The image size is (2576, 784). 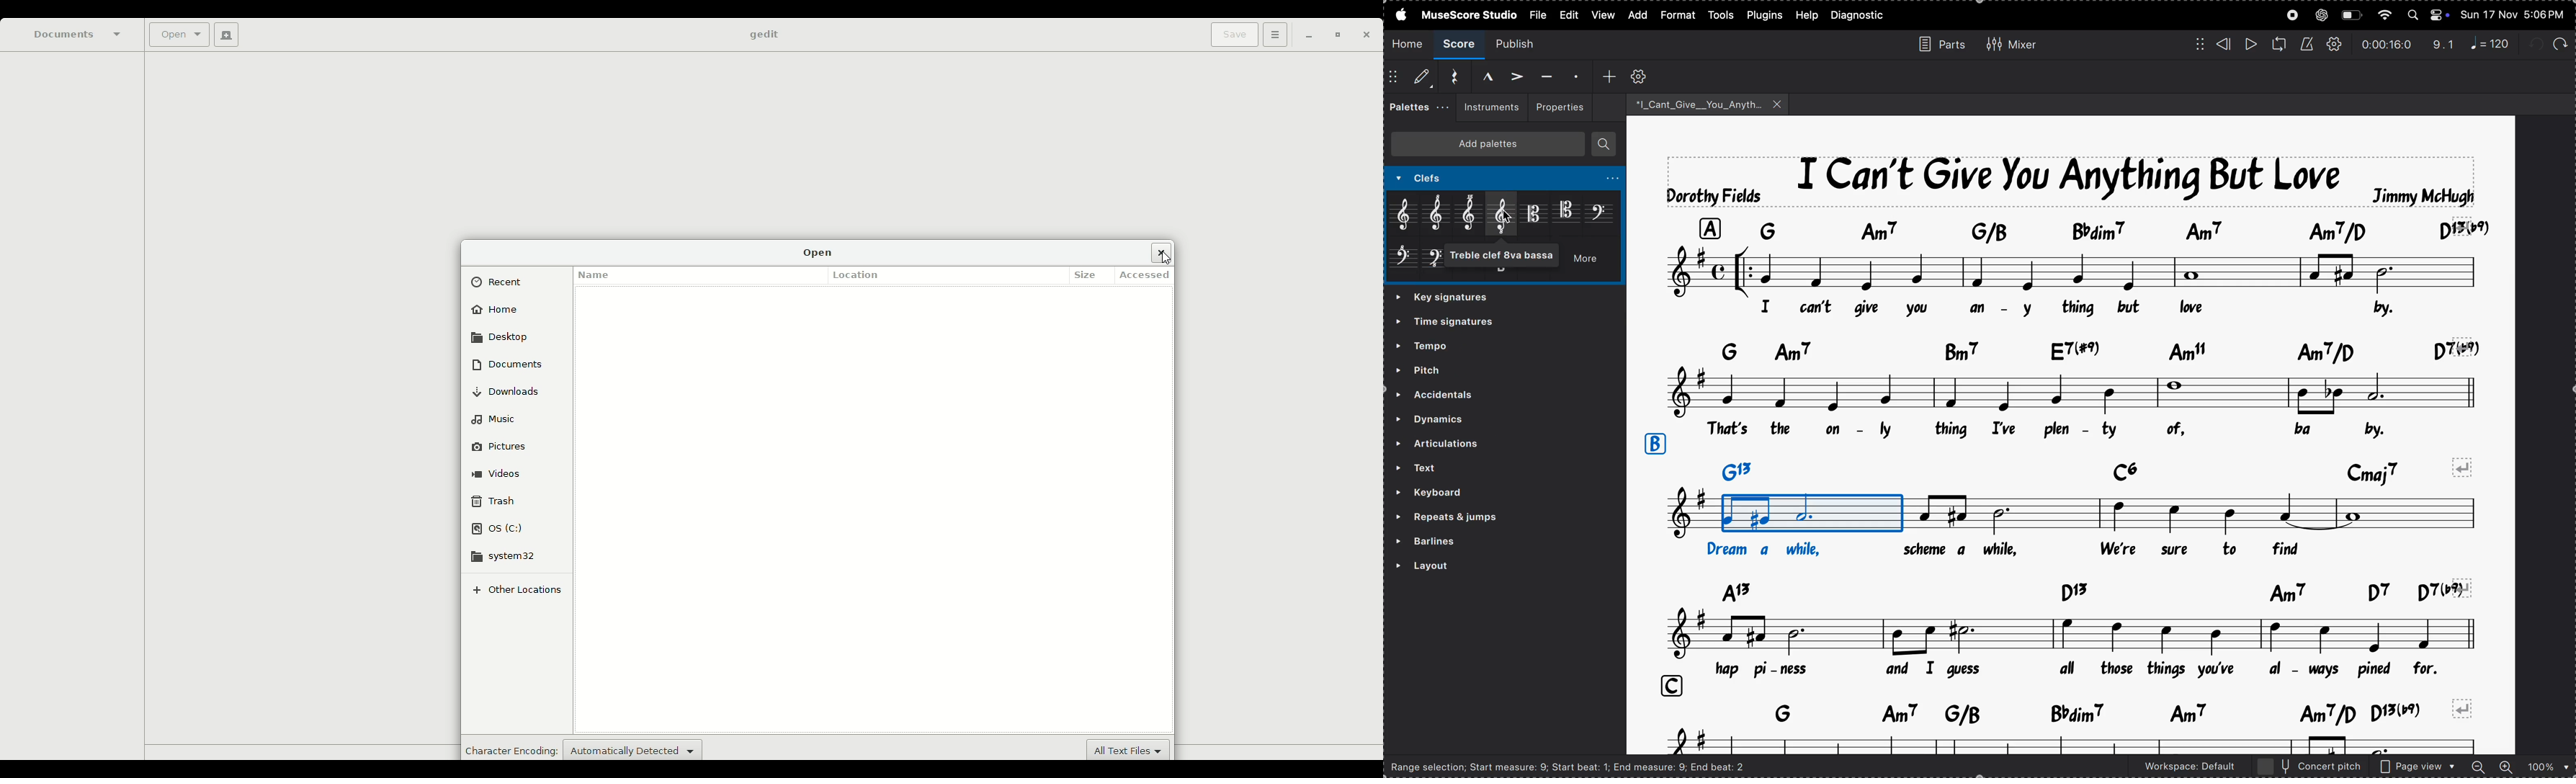 I want to click on New, so click(x=223, y=35).